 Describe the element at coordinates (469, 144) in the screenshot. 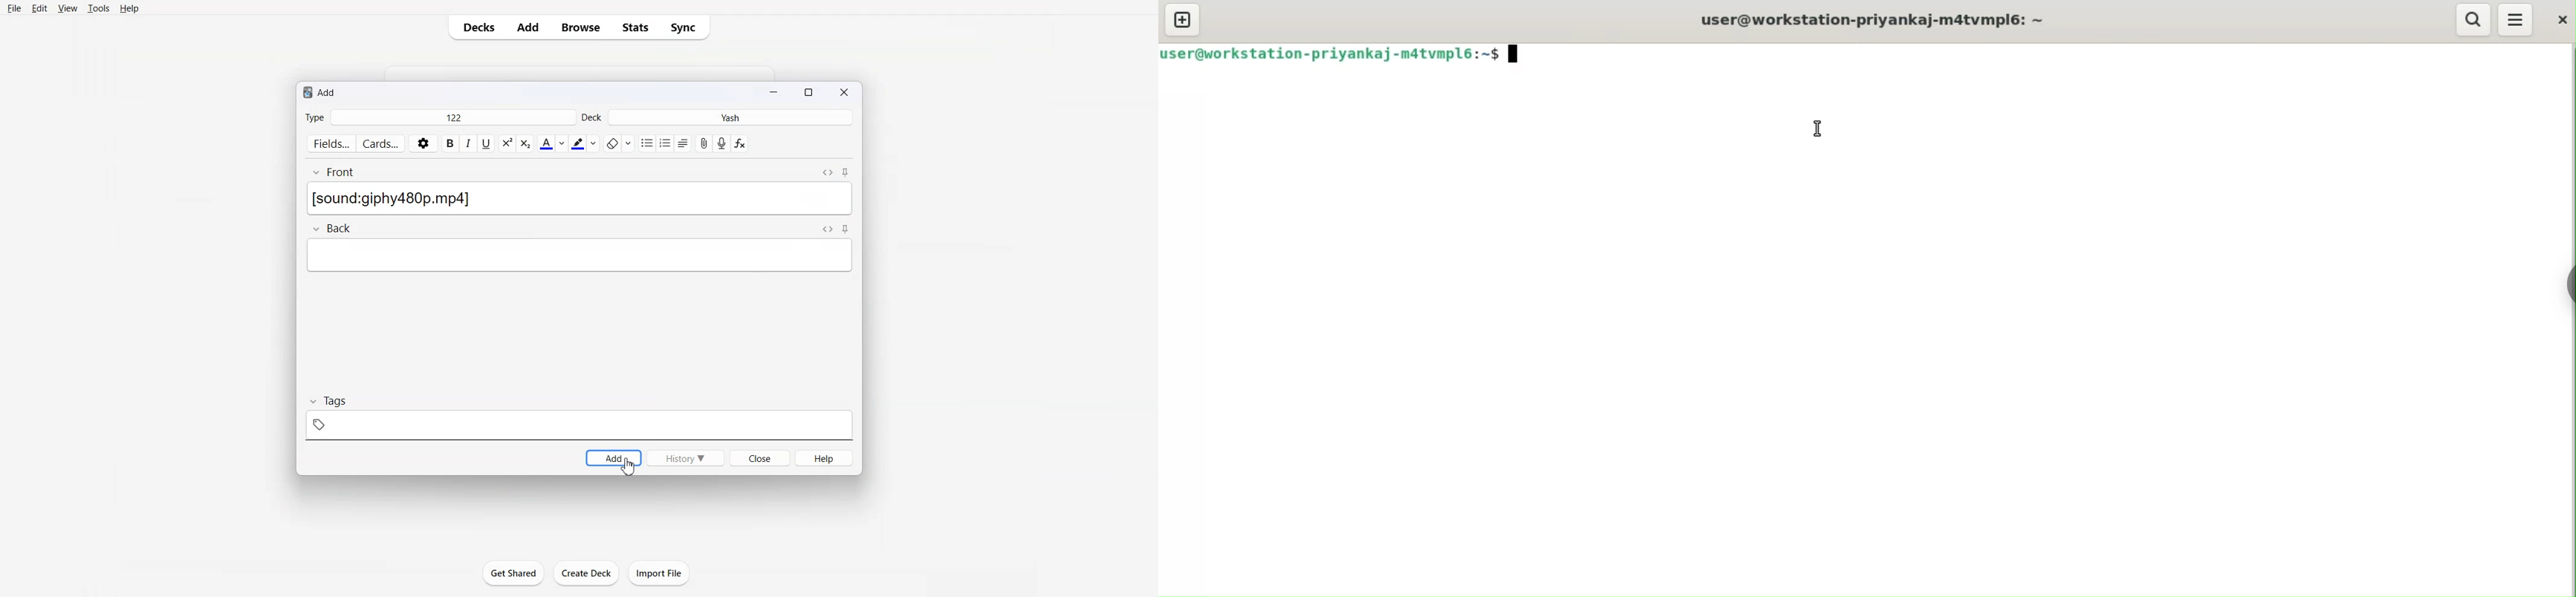

I see `Italic` at that location.